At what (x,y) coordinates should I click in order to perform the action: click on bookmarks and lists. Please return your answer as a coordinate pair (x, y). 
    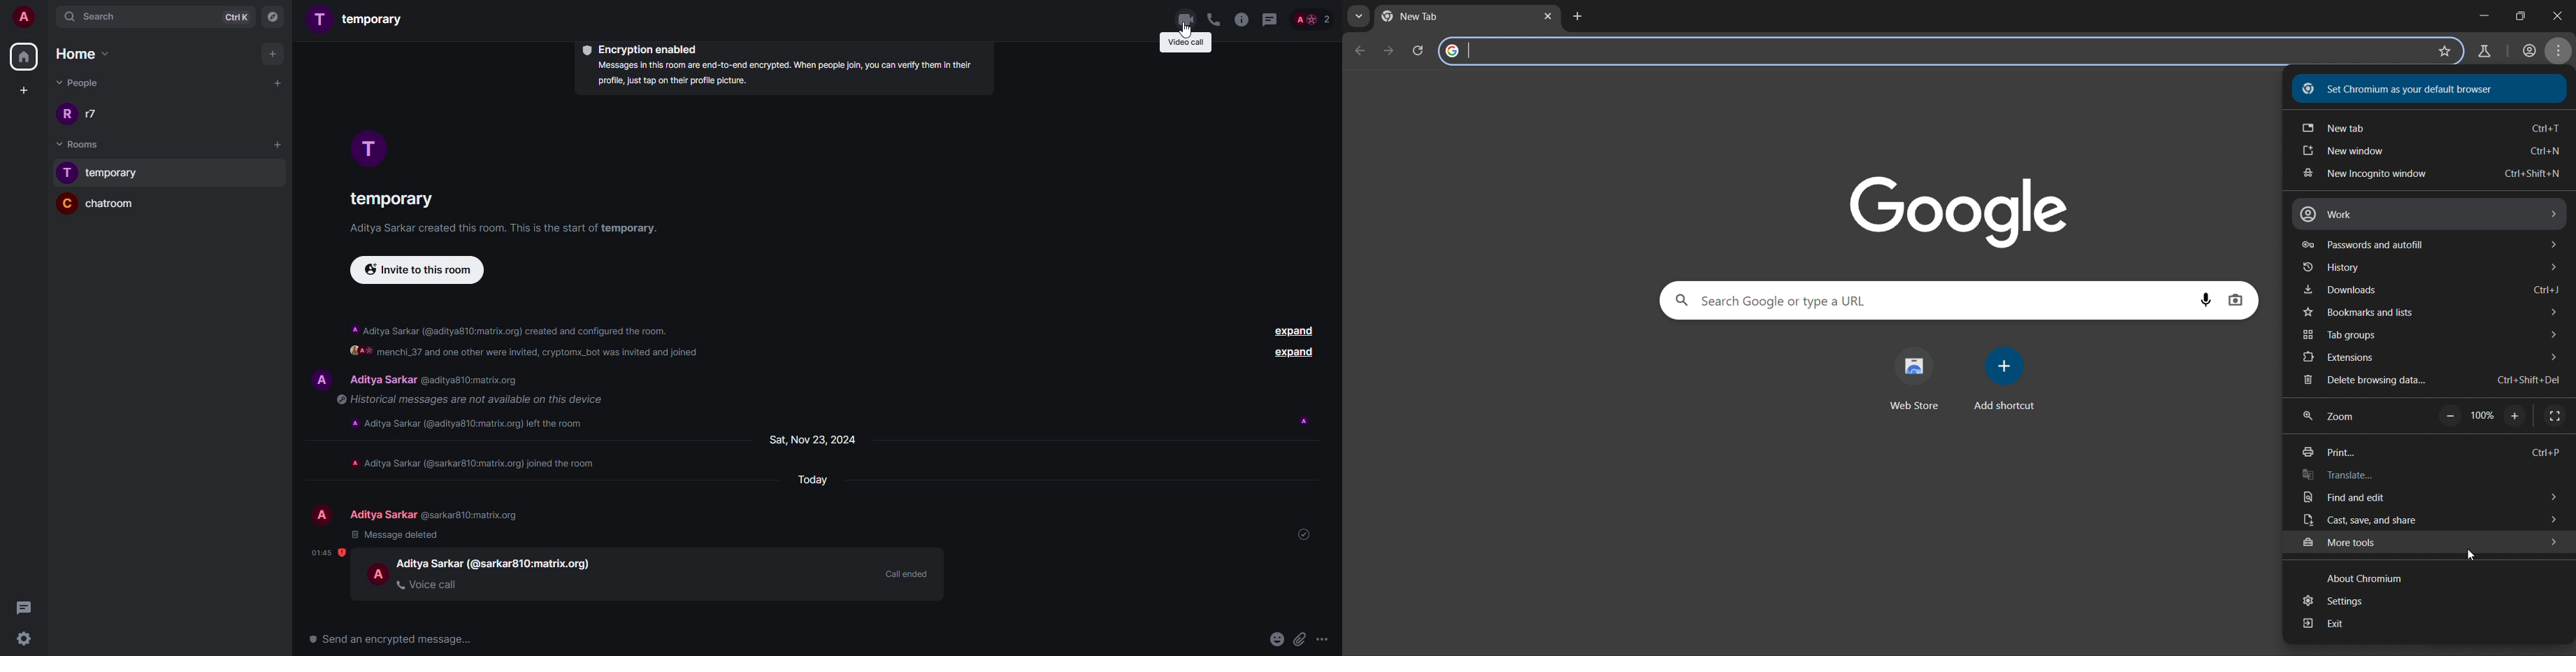
    Looking at the image, I should click on (2434, 313).